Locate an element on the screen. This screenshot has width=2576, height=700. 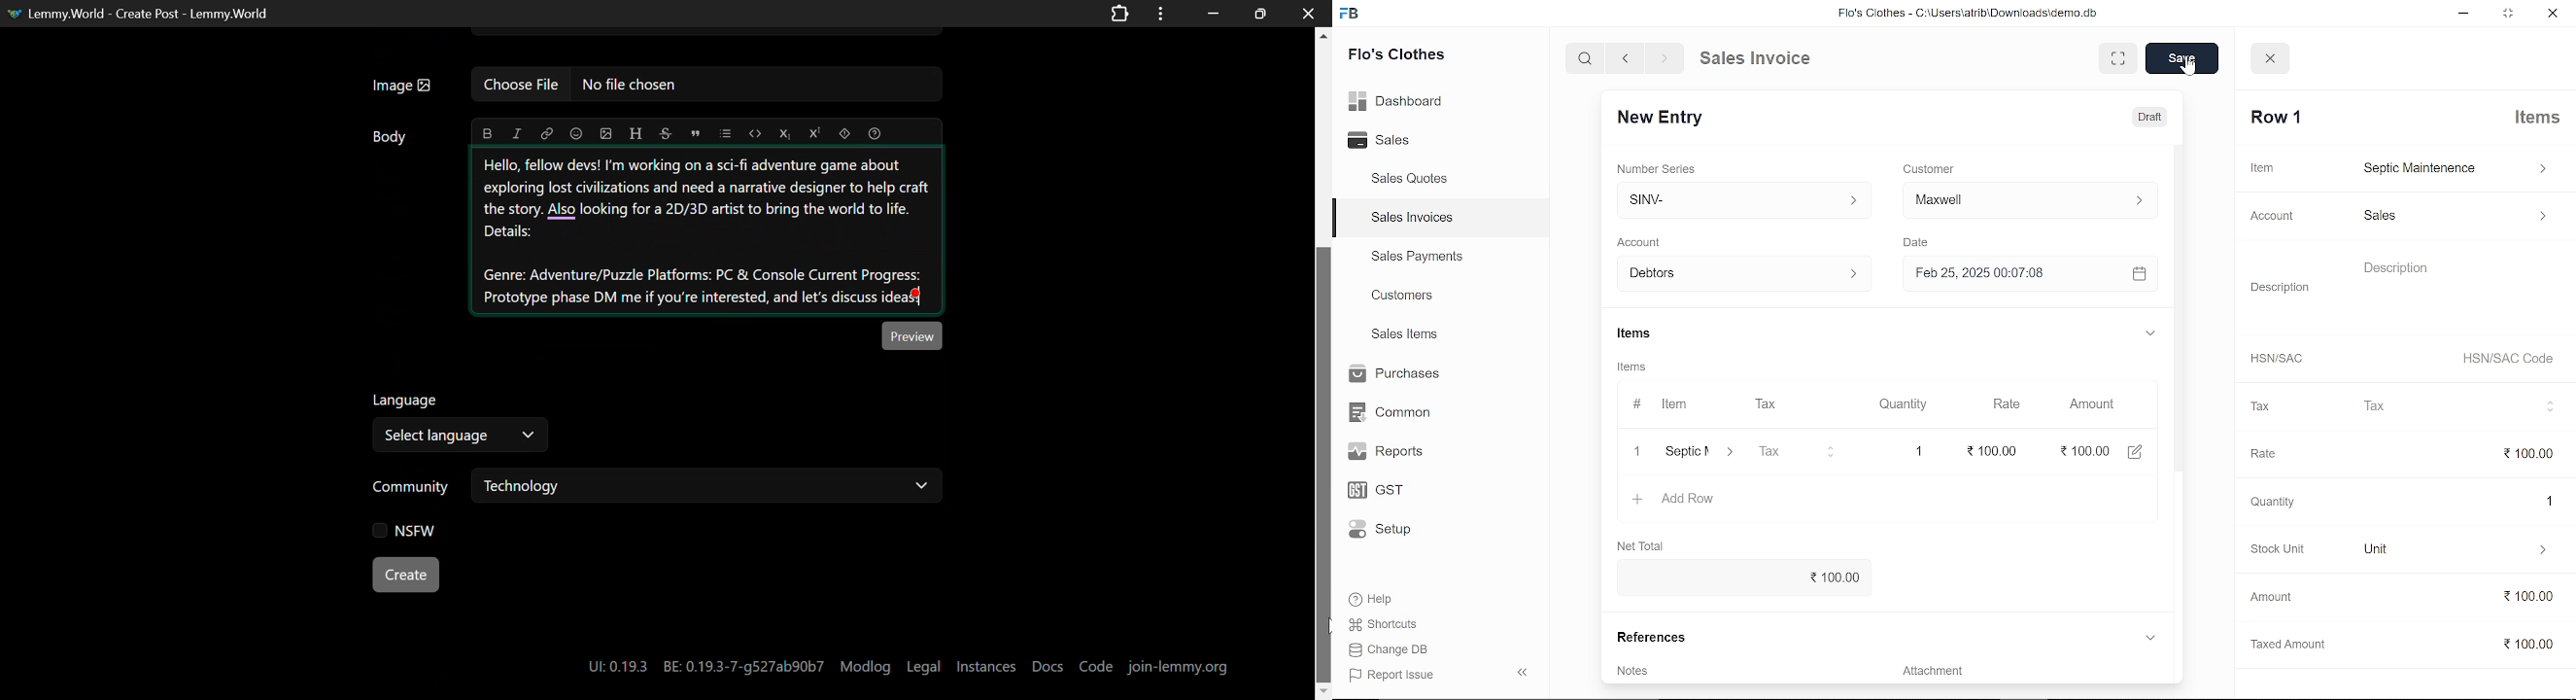
0.00 is located at coordinates (2519, 597).